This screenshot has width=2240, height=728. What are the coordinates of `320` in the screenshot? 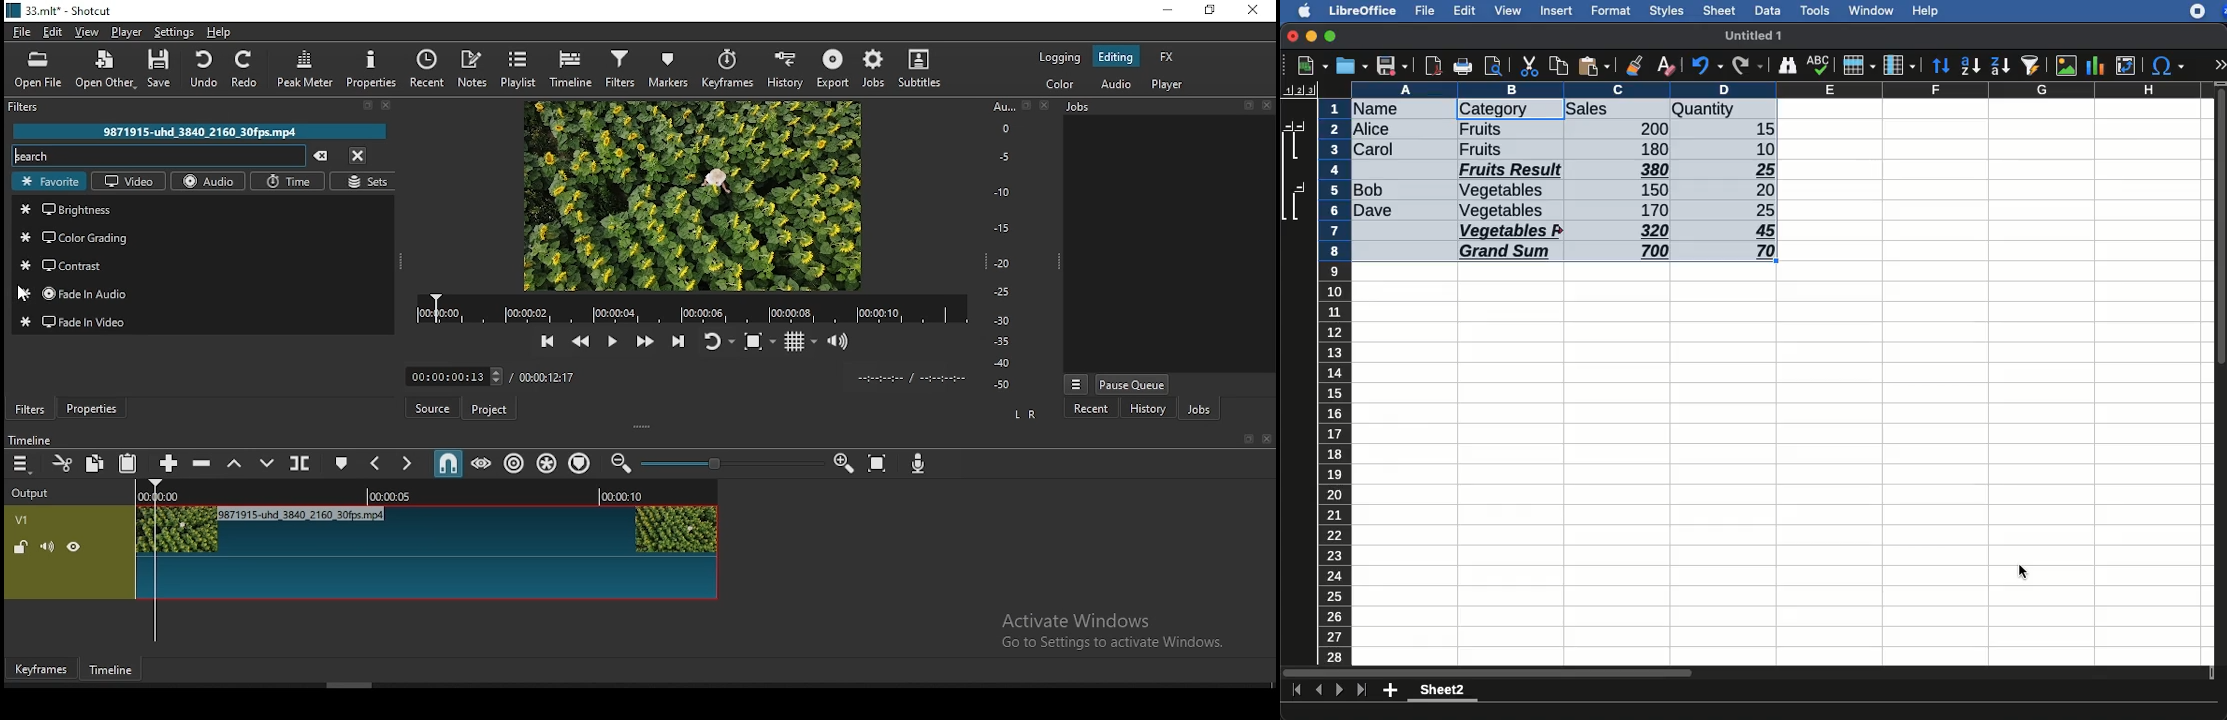 It's located at (1653, 230).